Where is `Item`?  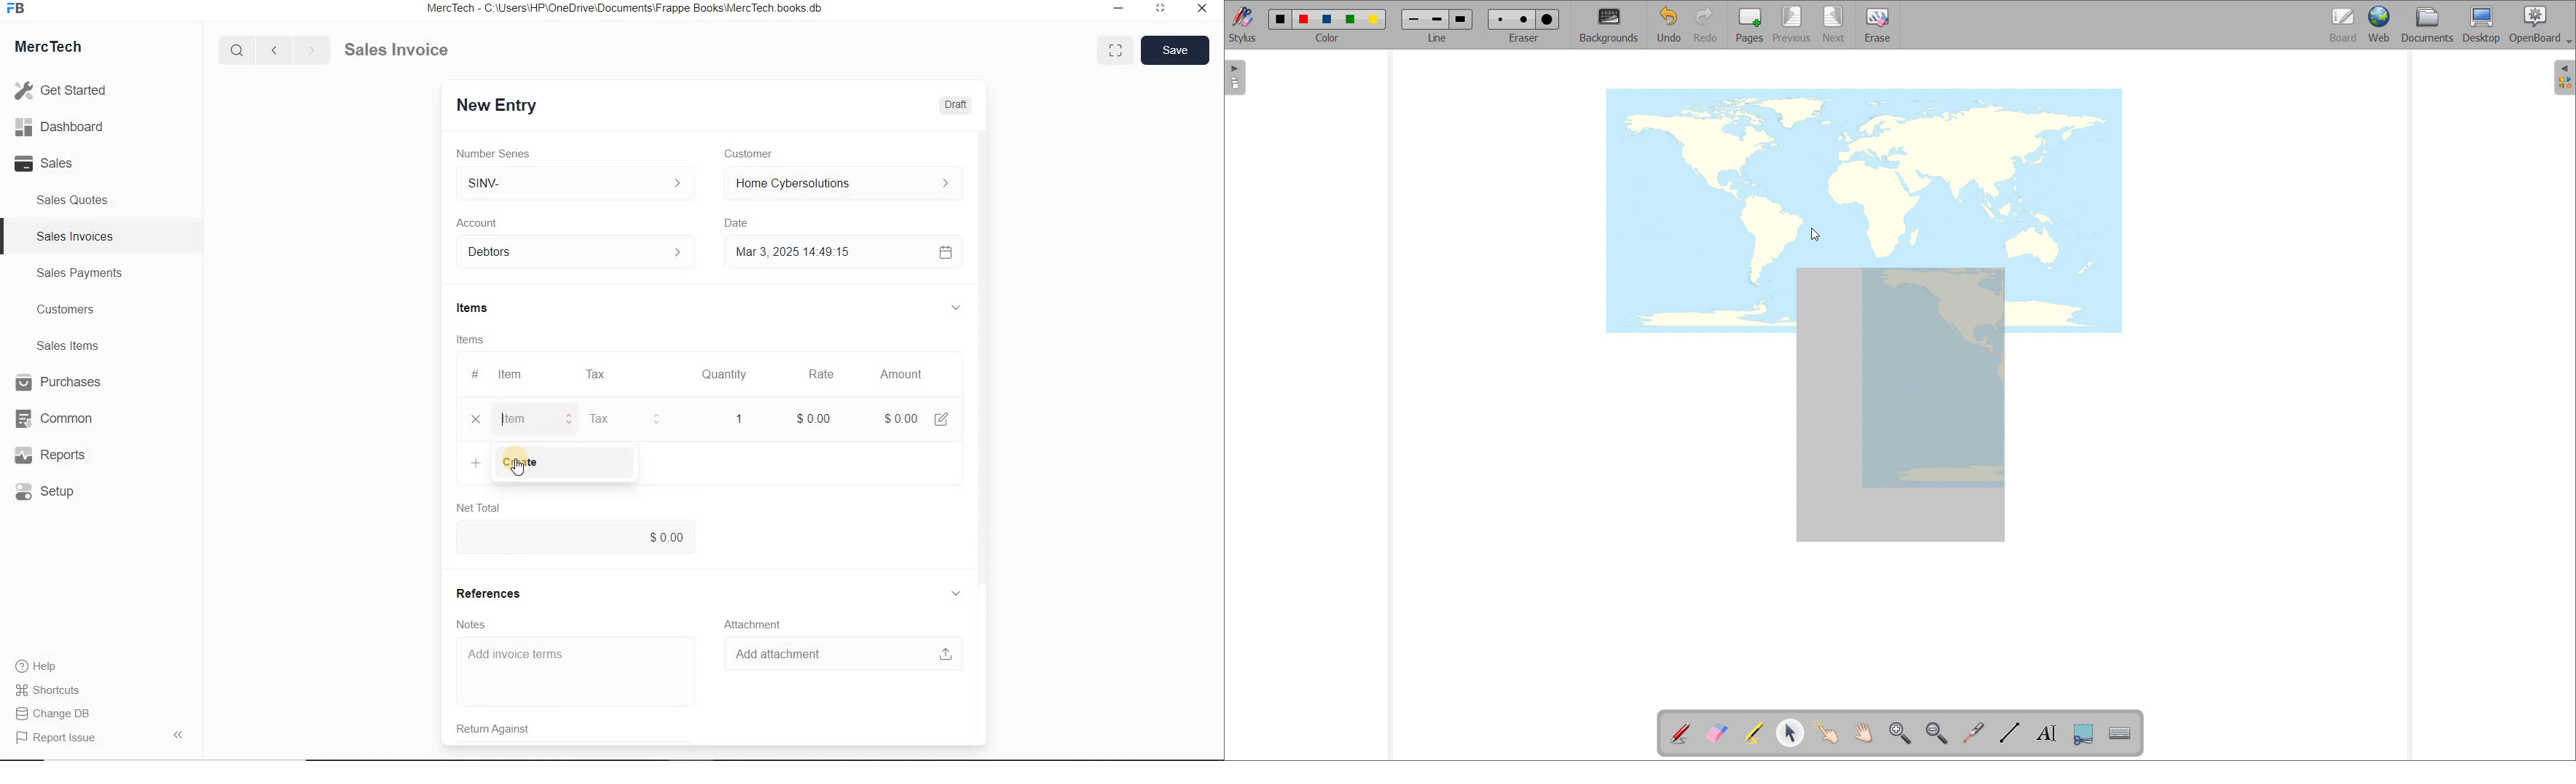
Item is located at coordinates (511, 375).